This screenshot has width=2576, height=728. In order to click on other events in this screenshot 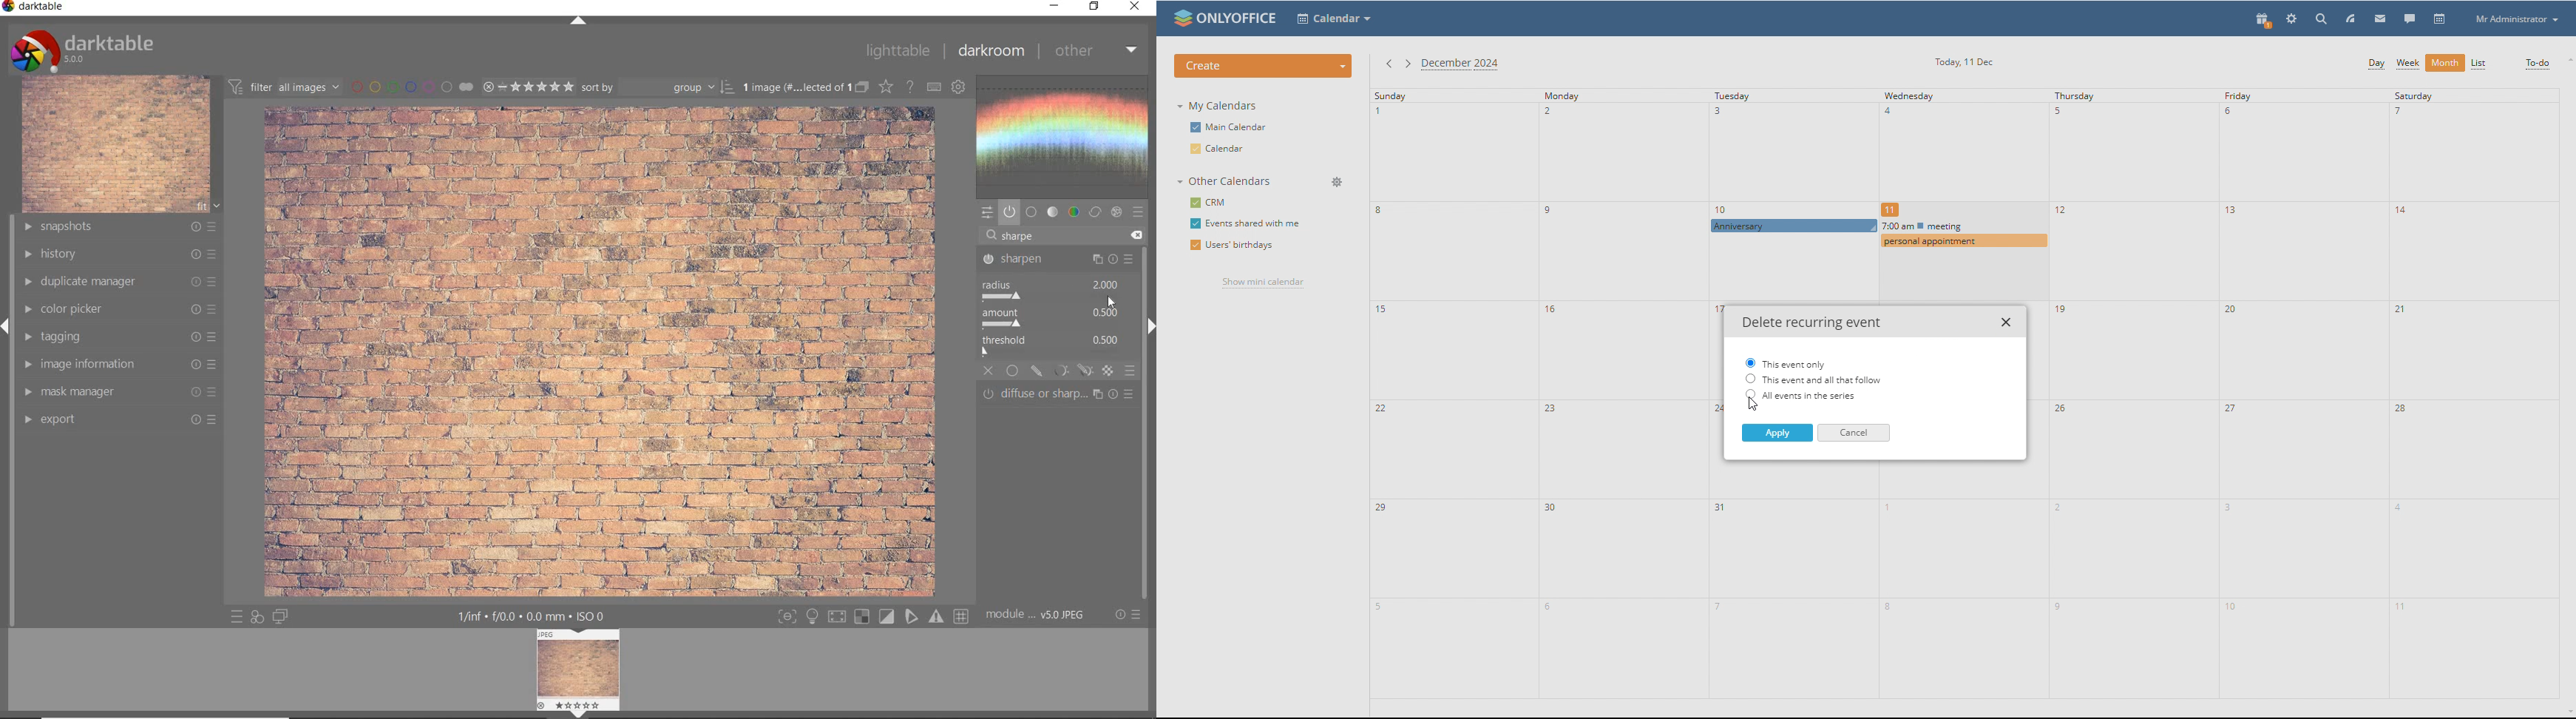, I will do `click(1962, 233)`.